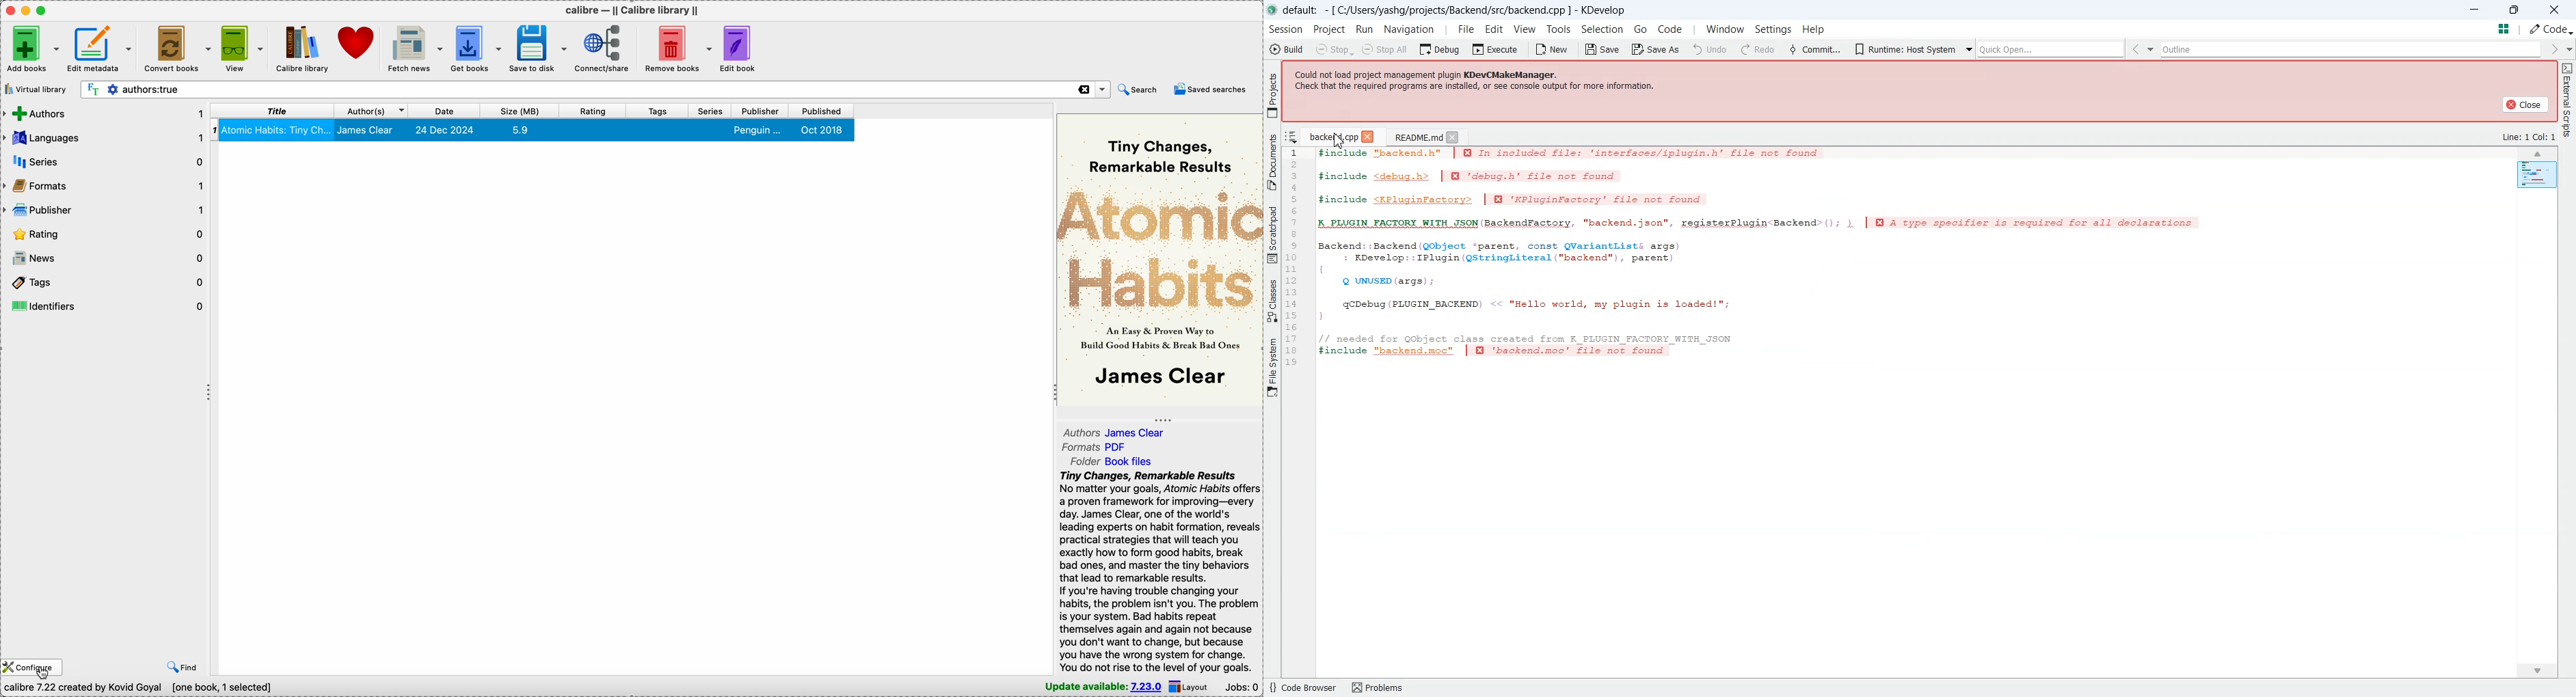 Image resolution: width=2576 pixels, height=700 pixels. Describe the element at coordinates (372, 111) in the screenshot. I see `author(S)` at that location.